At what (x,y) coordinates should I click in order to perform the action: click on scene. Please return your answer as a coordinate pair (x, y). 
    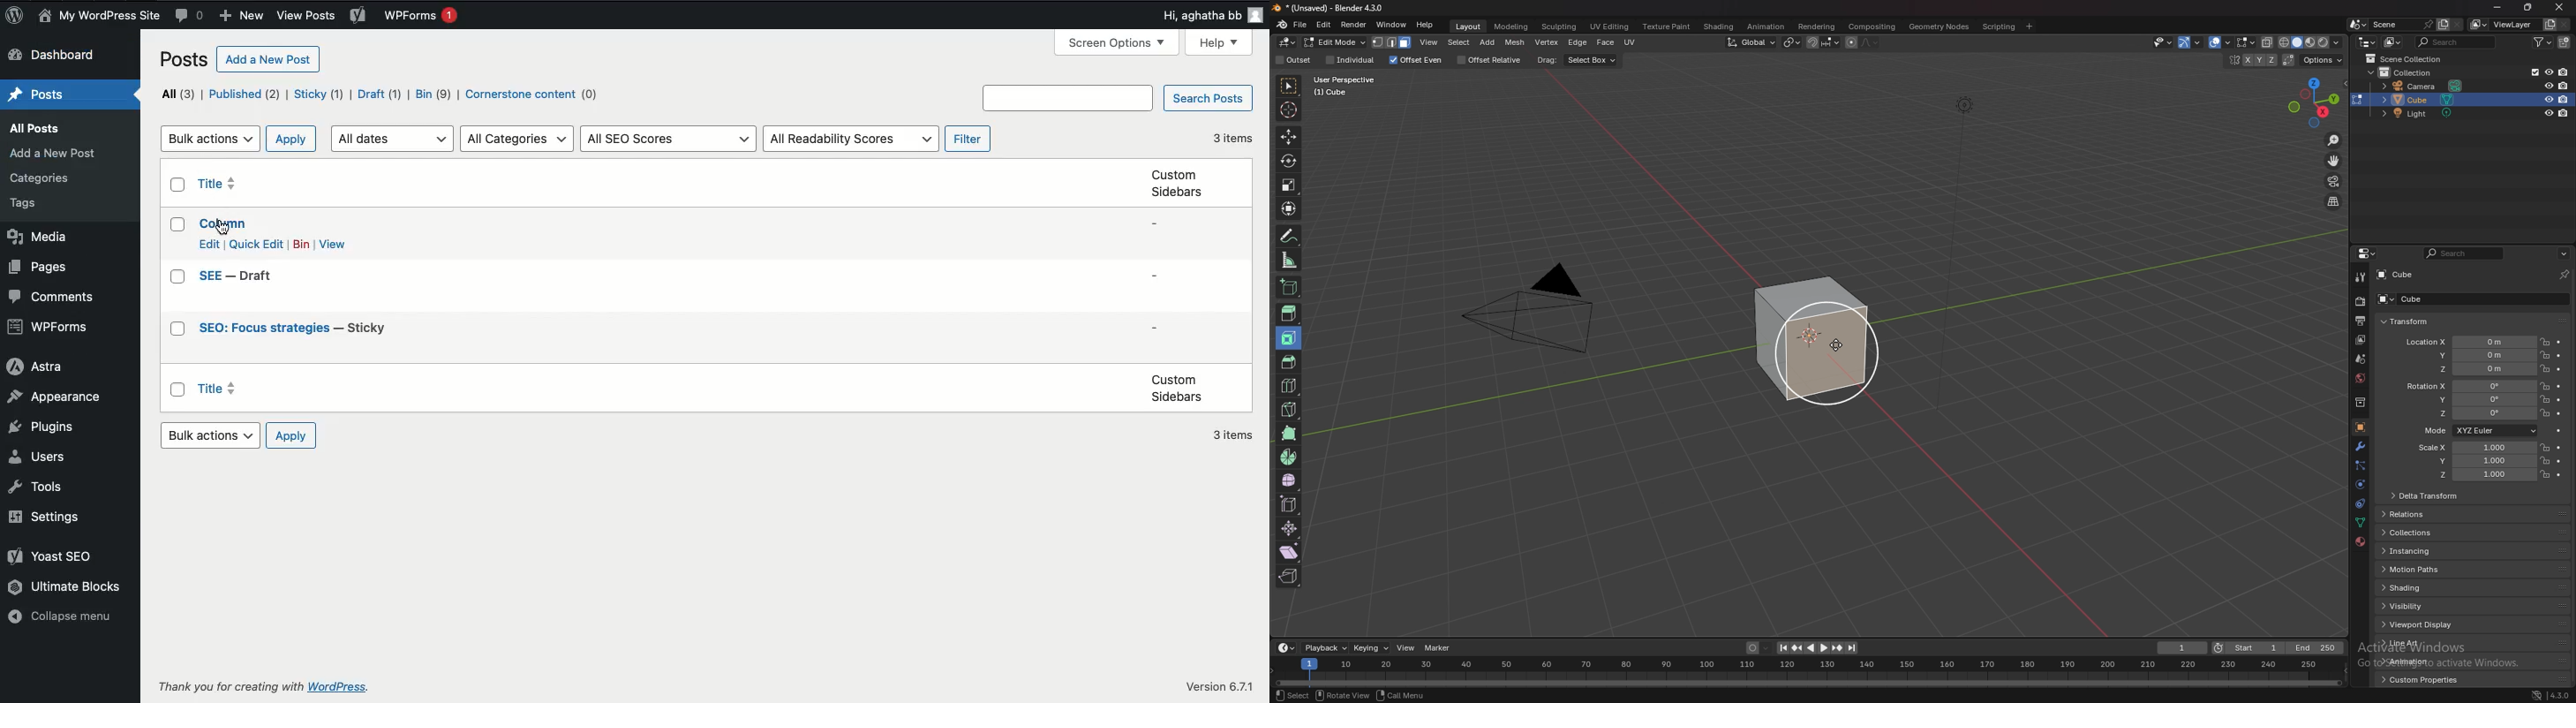
    Looking at the image, I should click on (2360, 358).